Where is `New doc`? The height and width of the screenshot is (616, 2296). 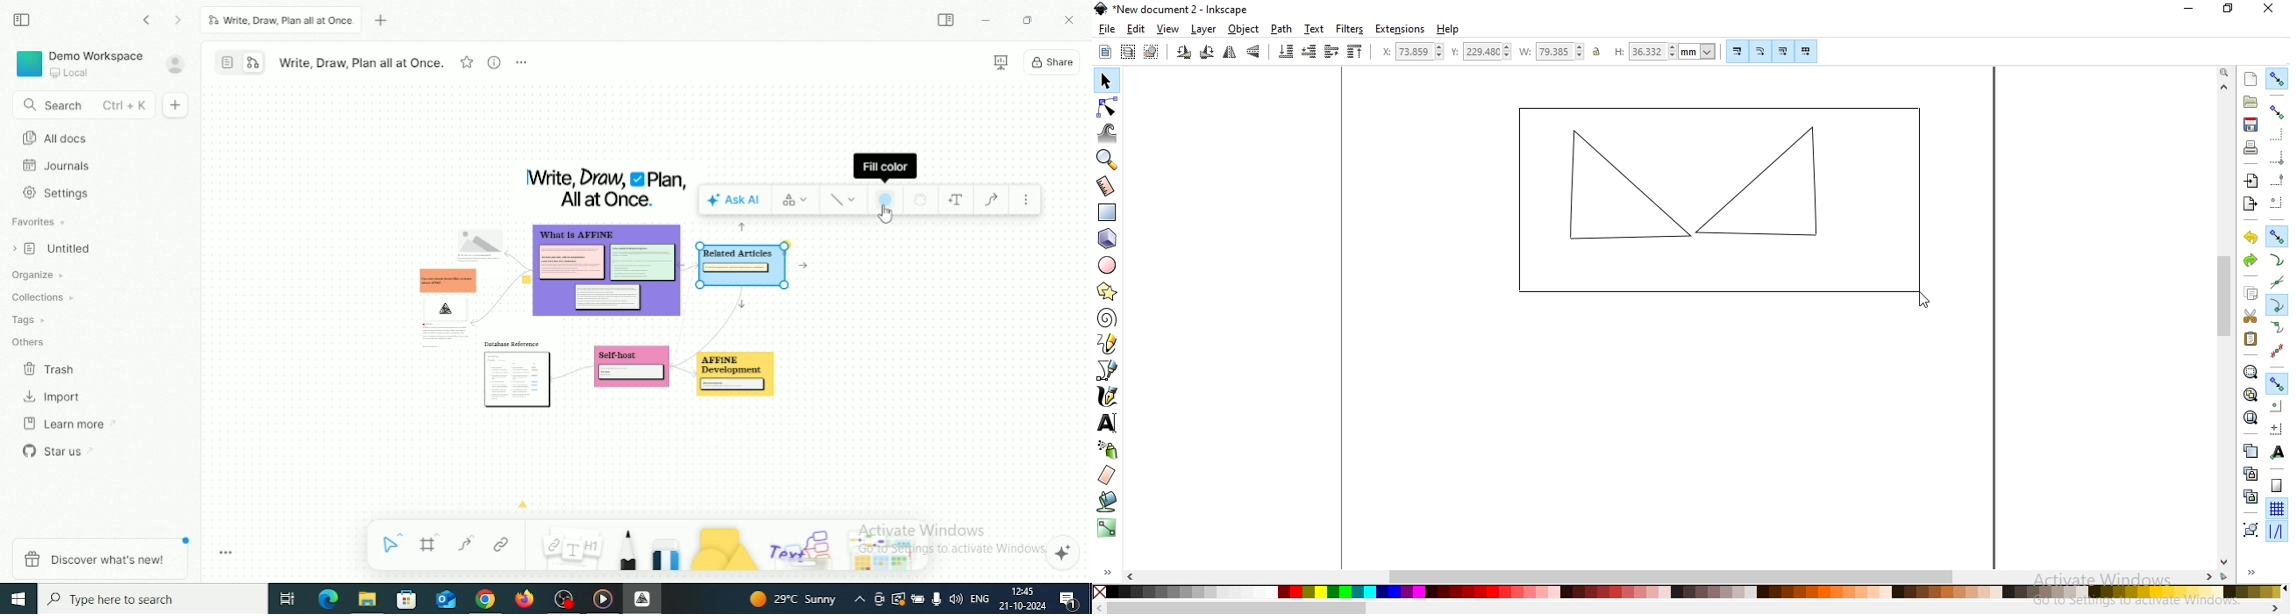
New doc is located at coordinates (177, 105).